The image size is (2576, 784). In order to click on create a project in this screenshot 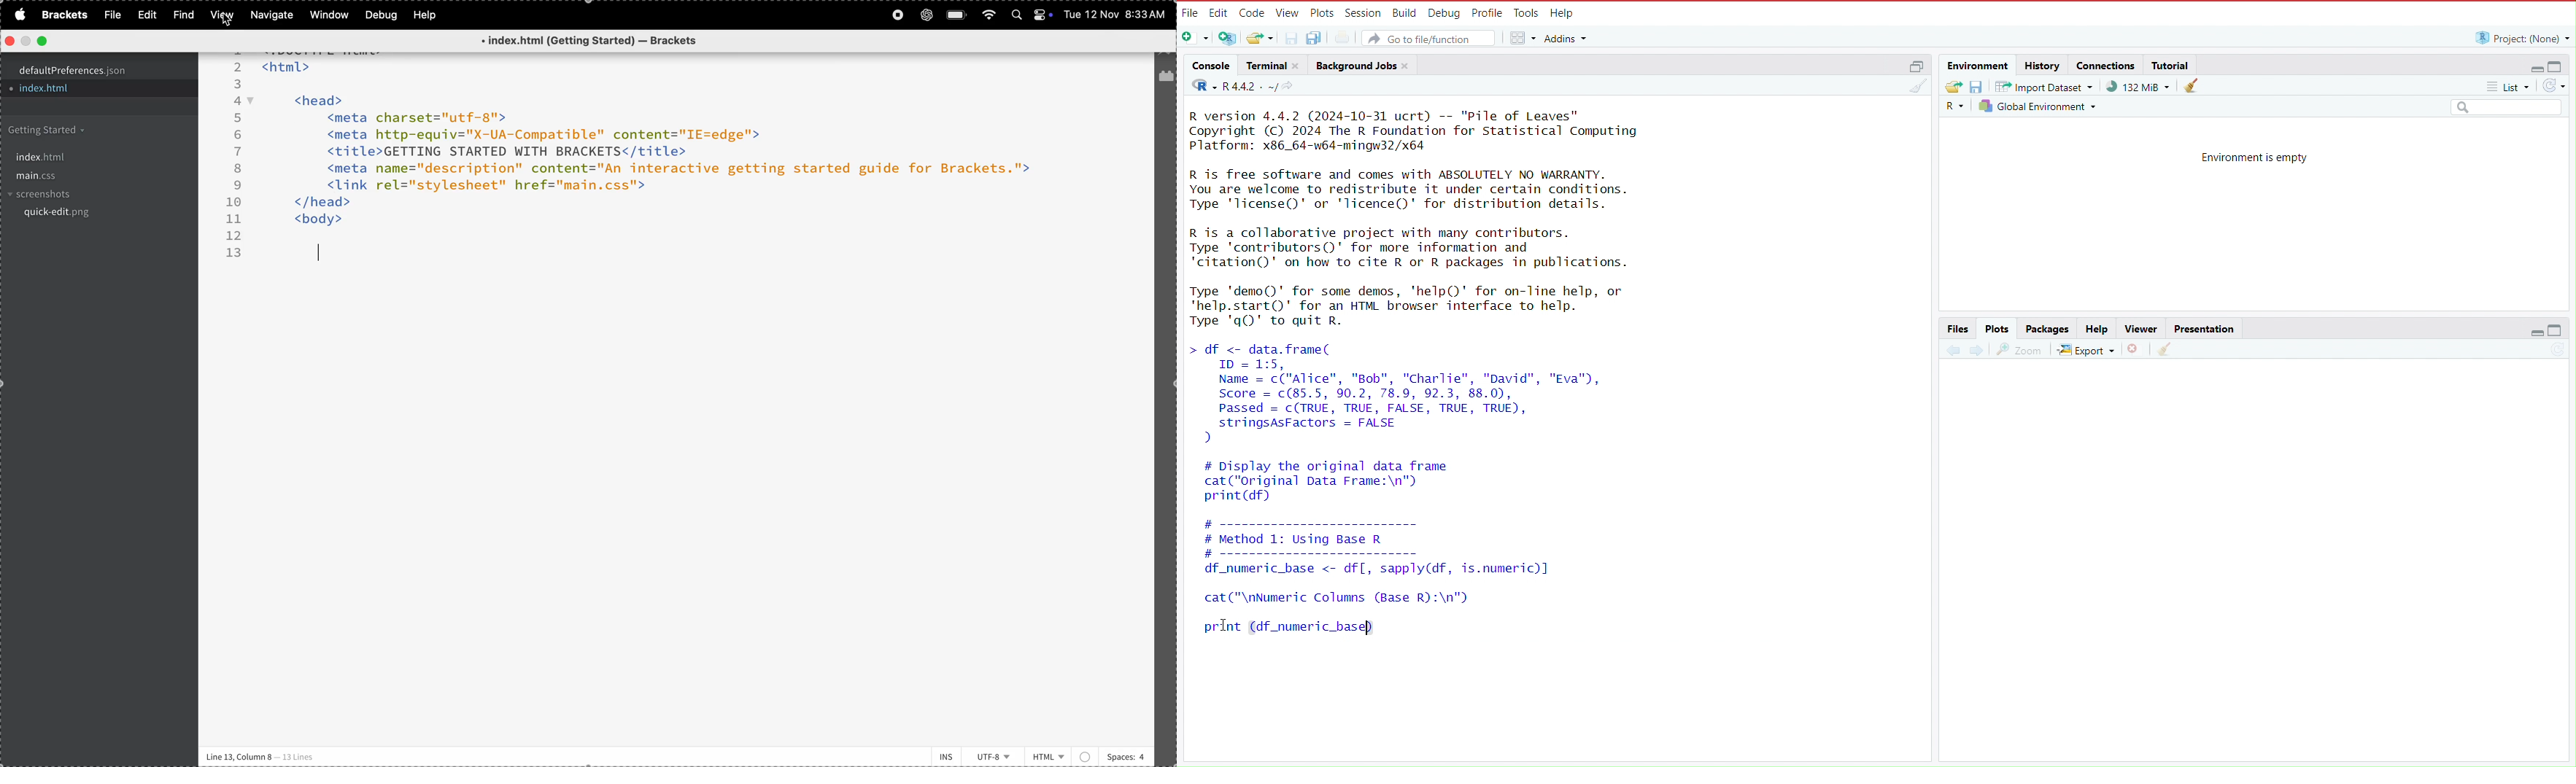, I will do `click(1228, 36)`.